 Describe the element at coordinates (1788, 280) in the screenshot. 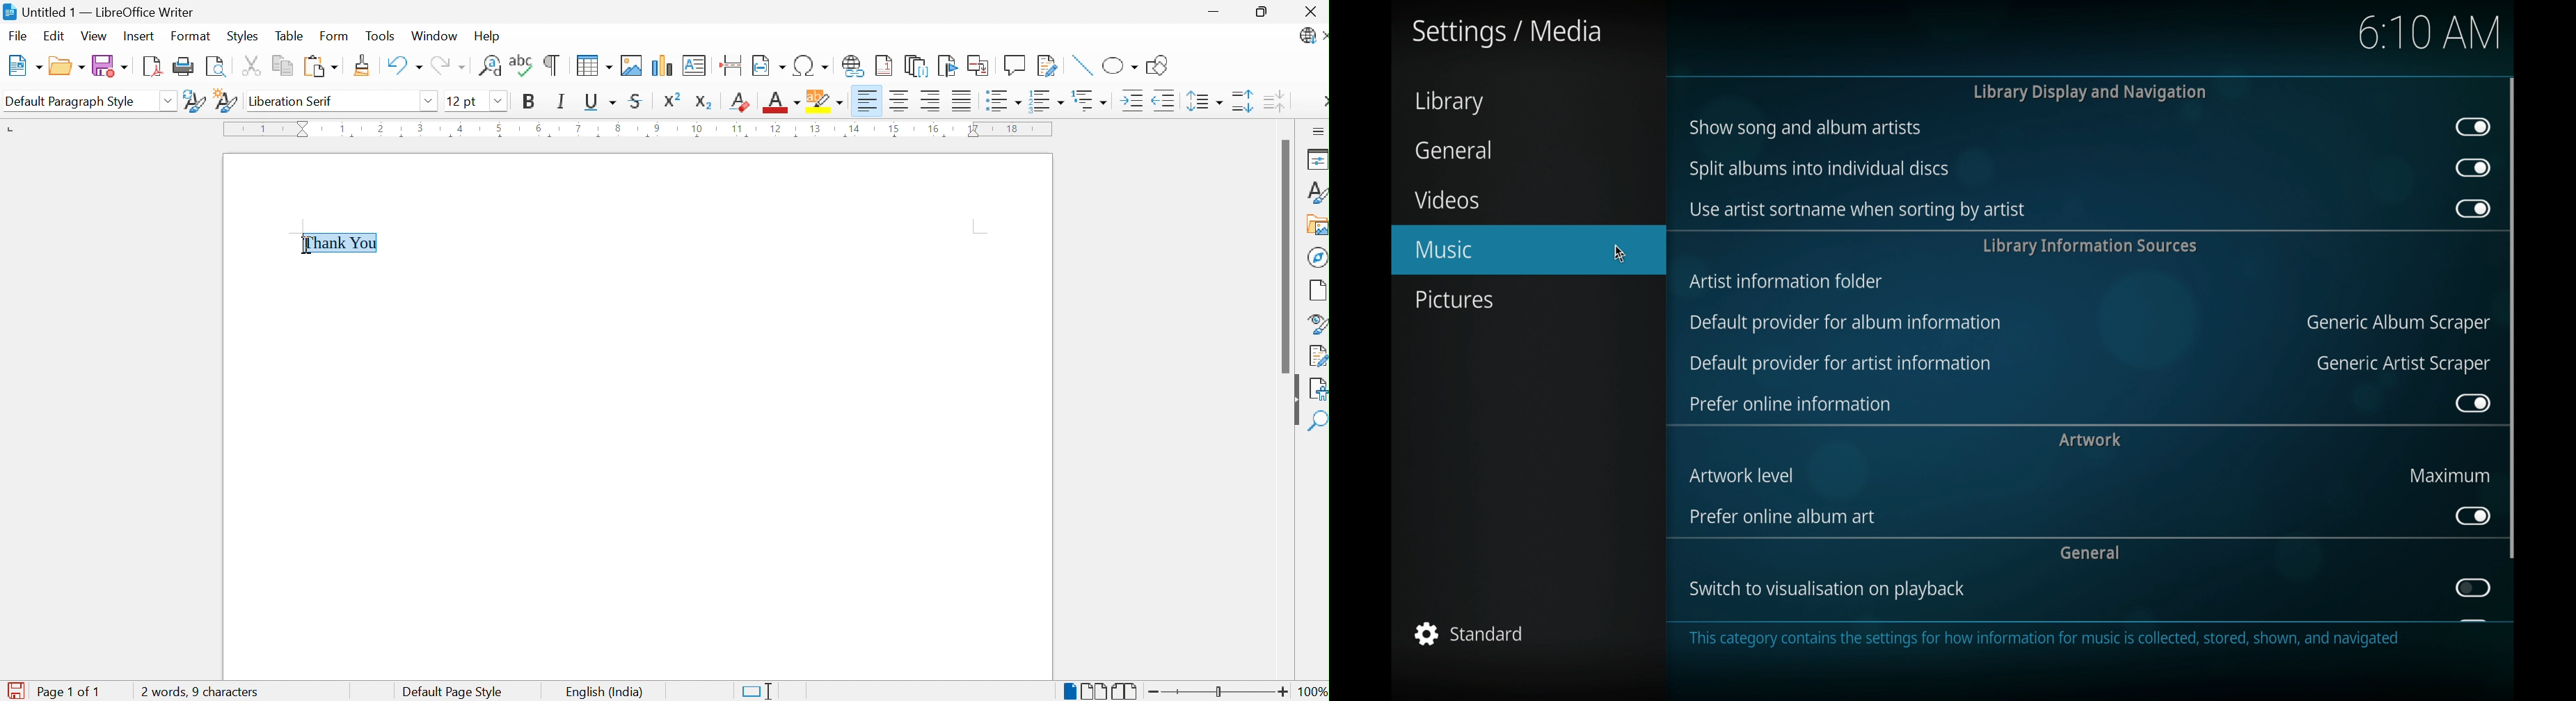

I see `artist information folder` at that location.